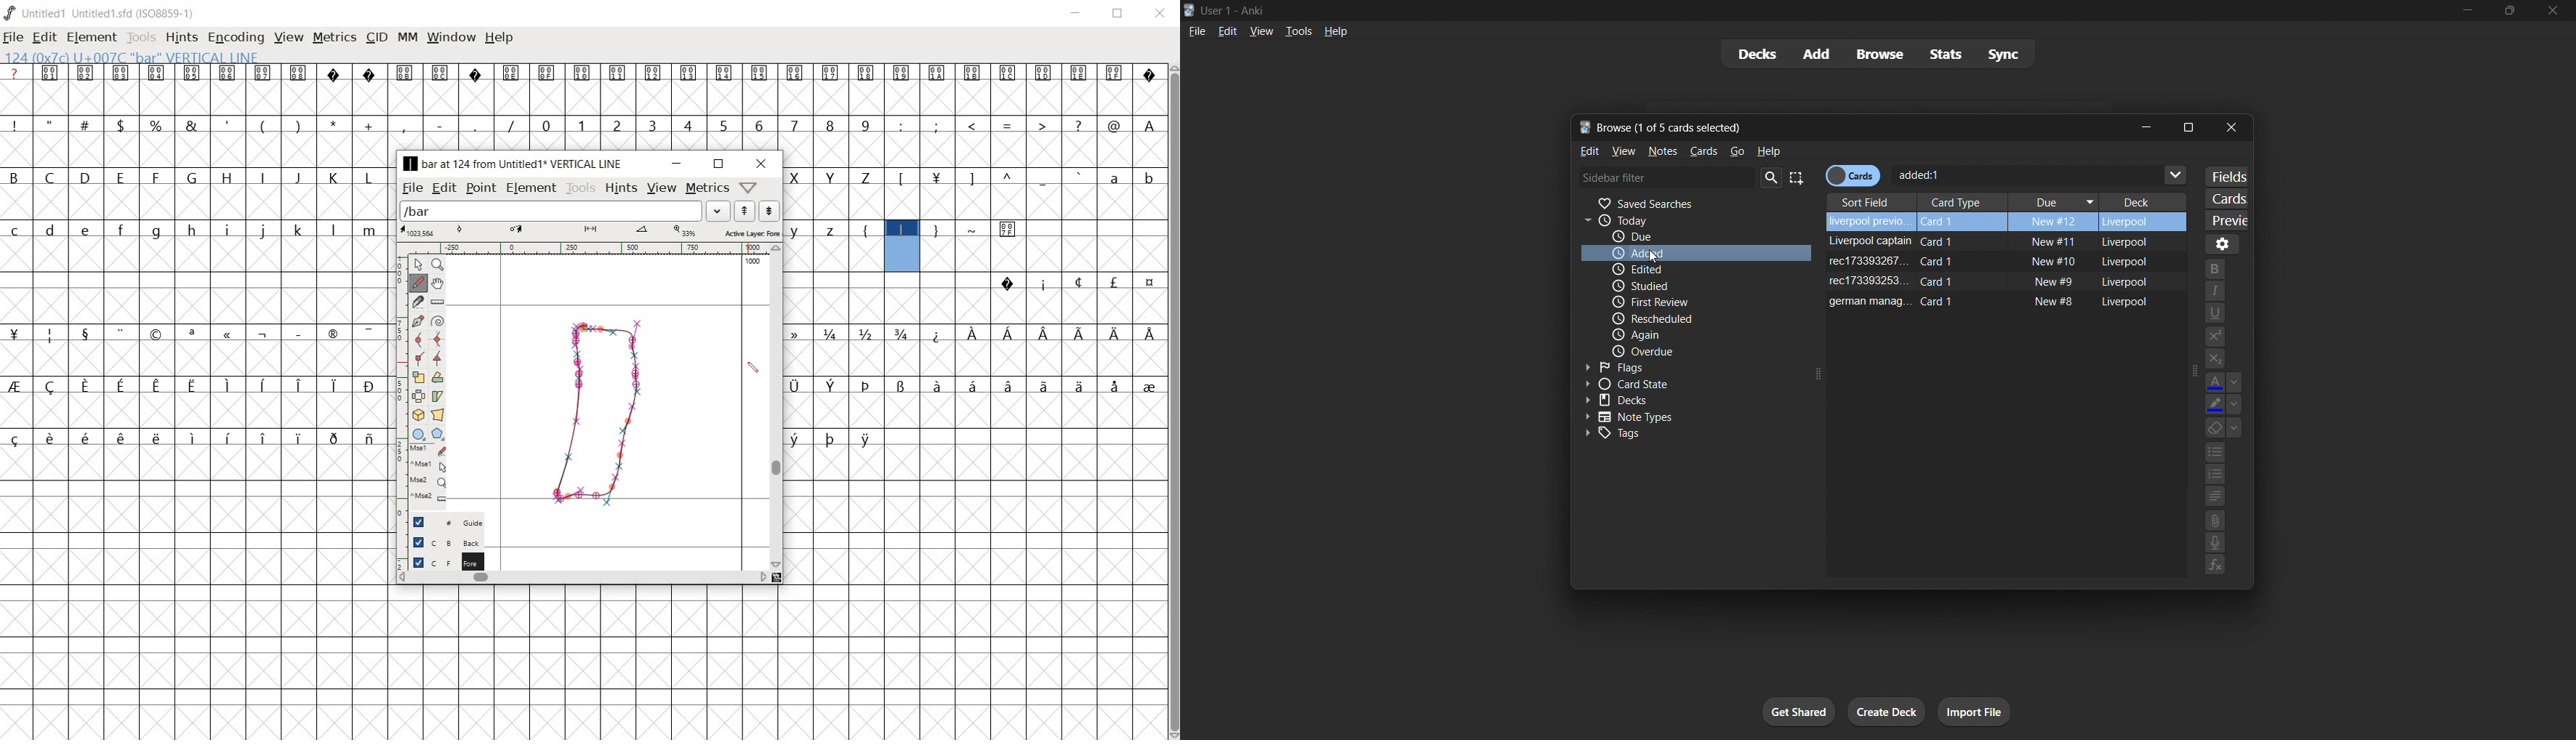 This screenshot has height=756, width=2576. Describe the element at coordinates (43, 37) in the screenshot. I see `edit` at that location.